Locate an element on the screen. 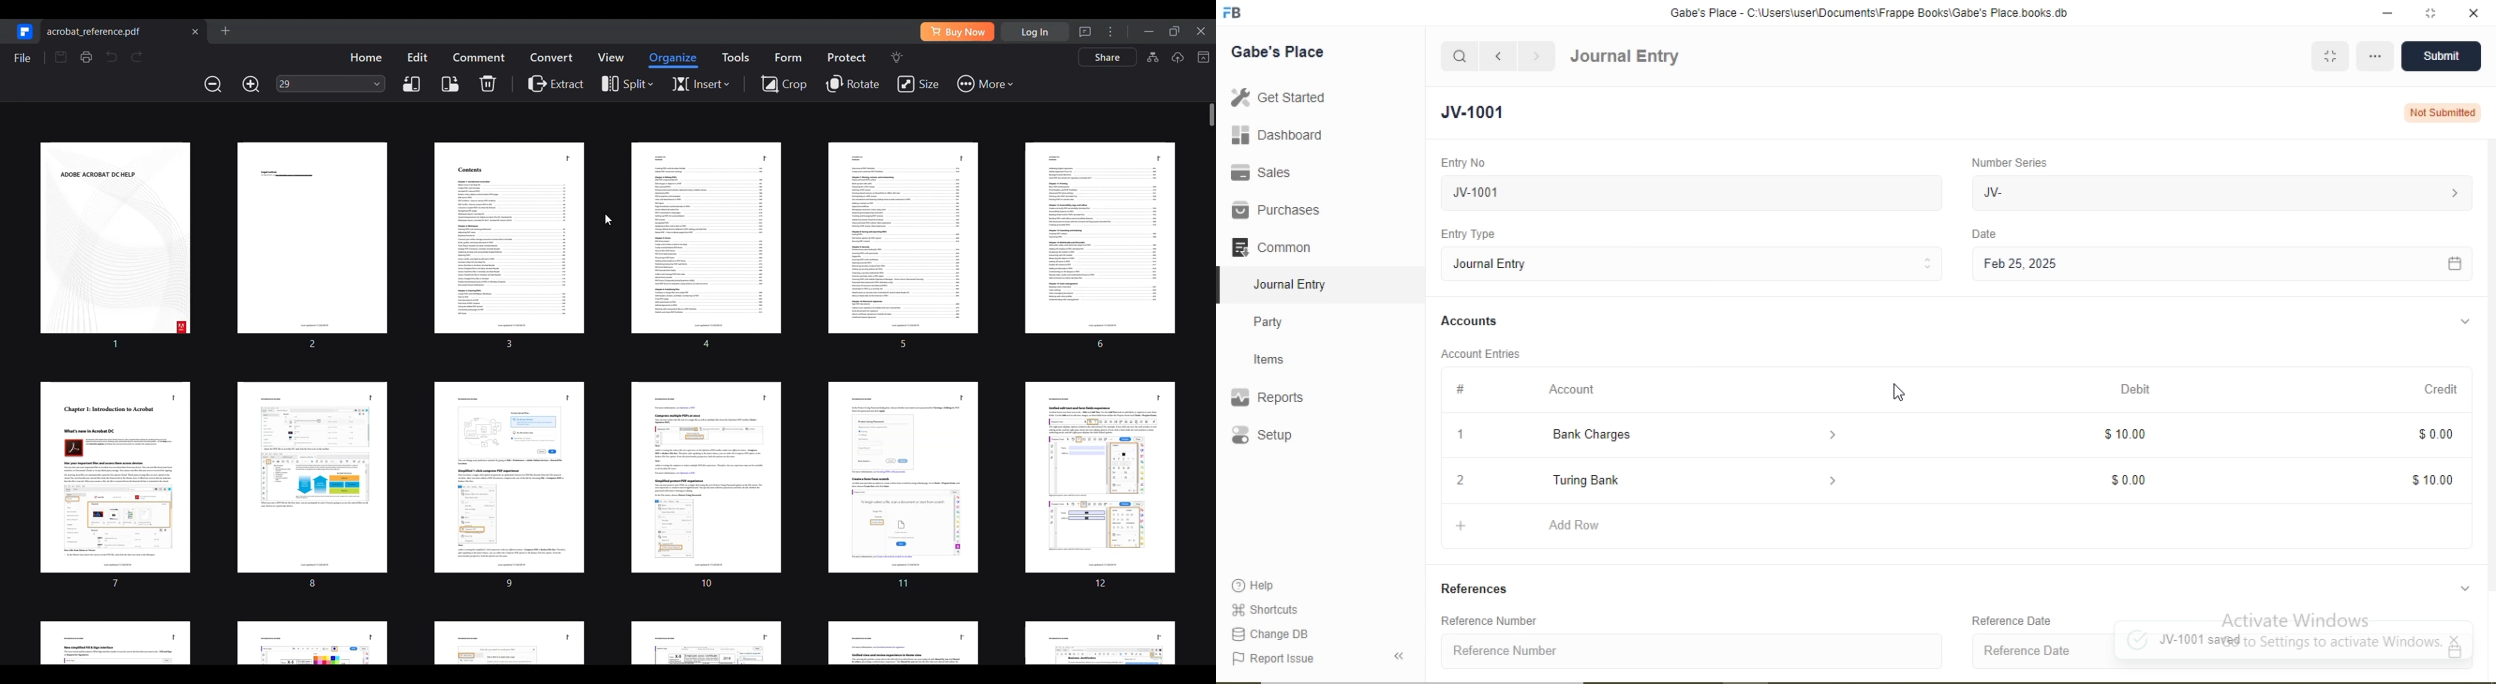 This screenshot has height=700, width=2520. Gabe's Place - C:\Users\useriDocuments\Frappe Books\Gabe's Place books.db is located at coordinates (1871, 12).